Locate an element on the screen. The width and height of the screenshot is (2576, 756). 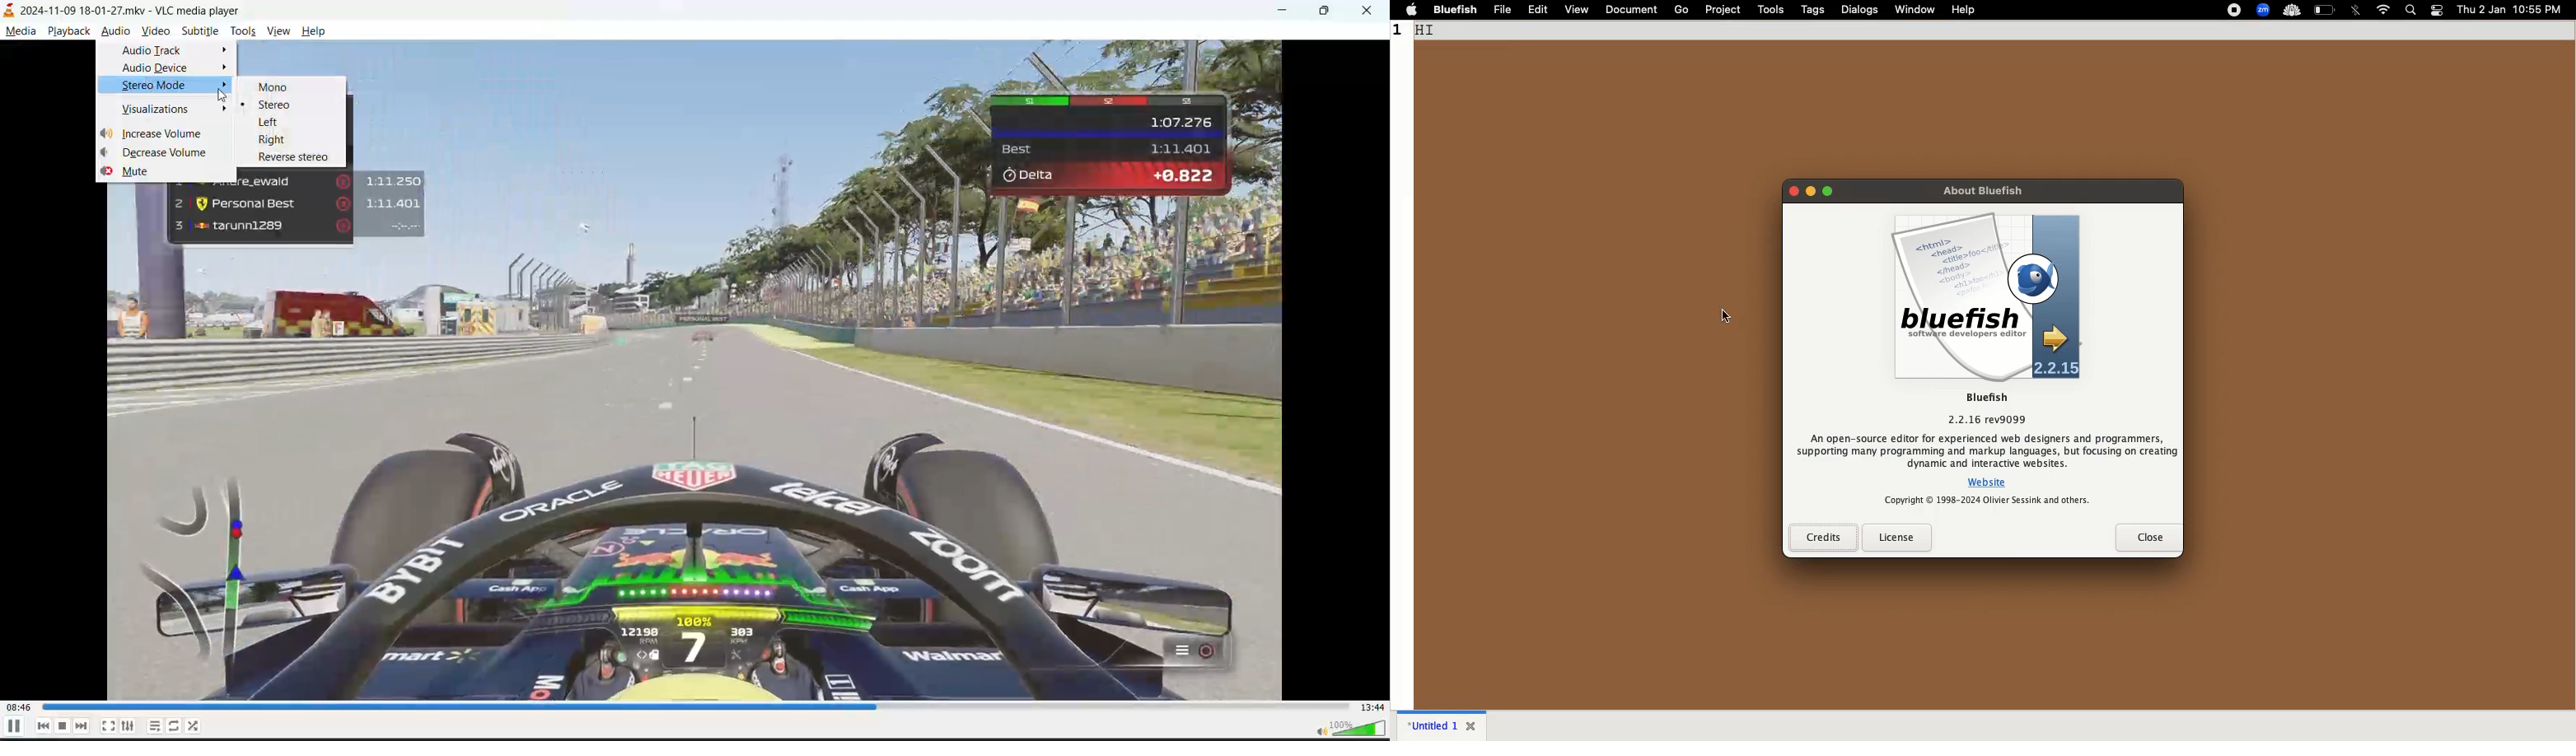
track and app name is located at coordinates (127, 10).